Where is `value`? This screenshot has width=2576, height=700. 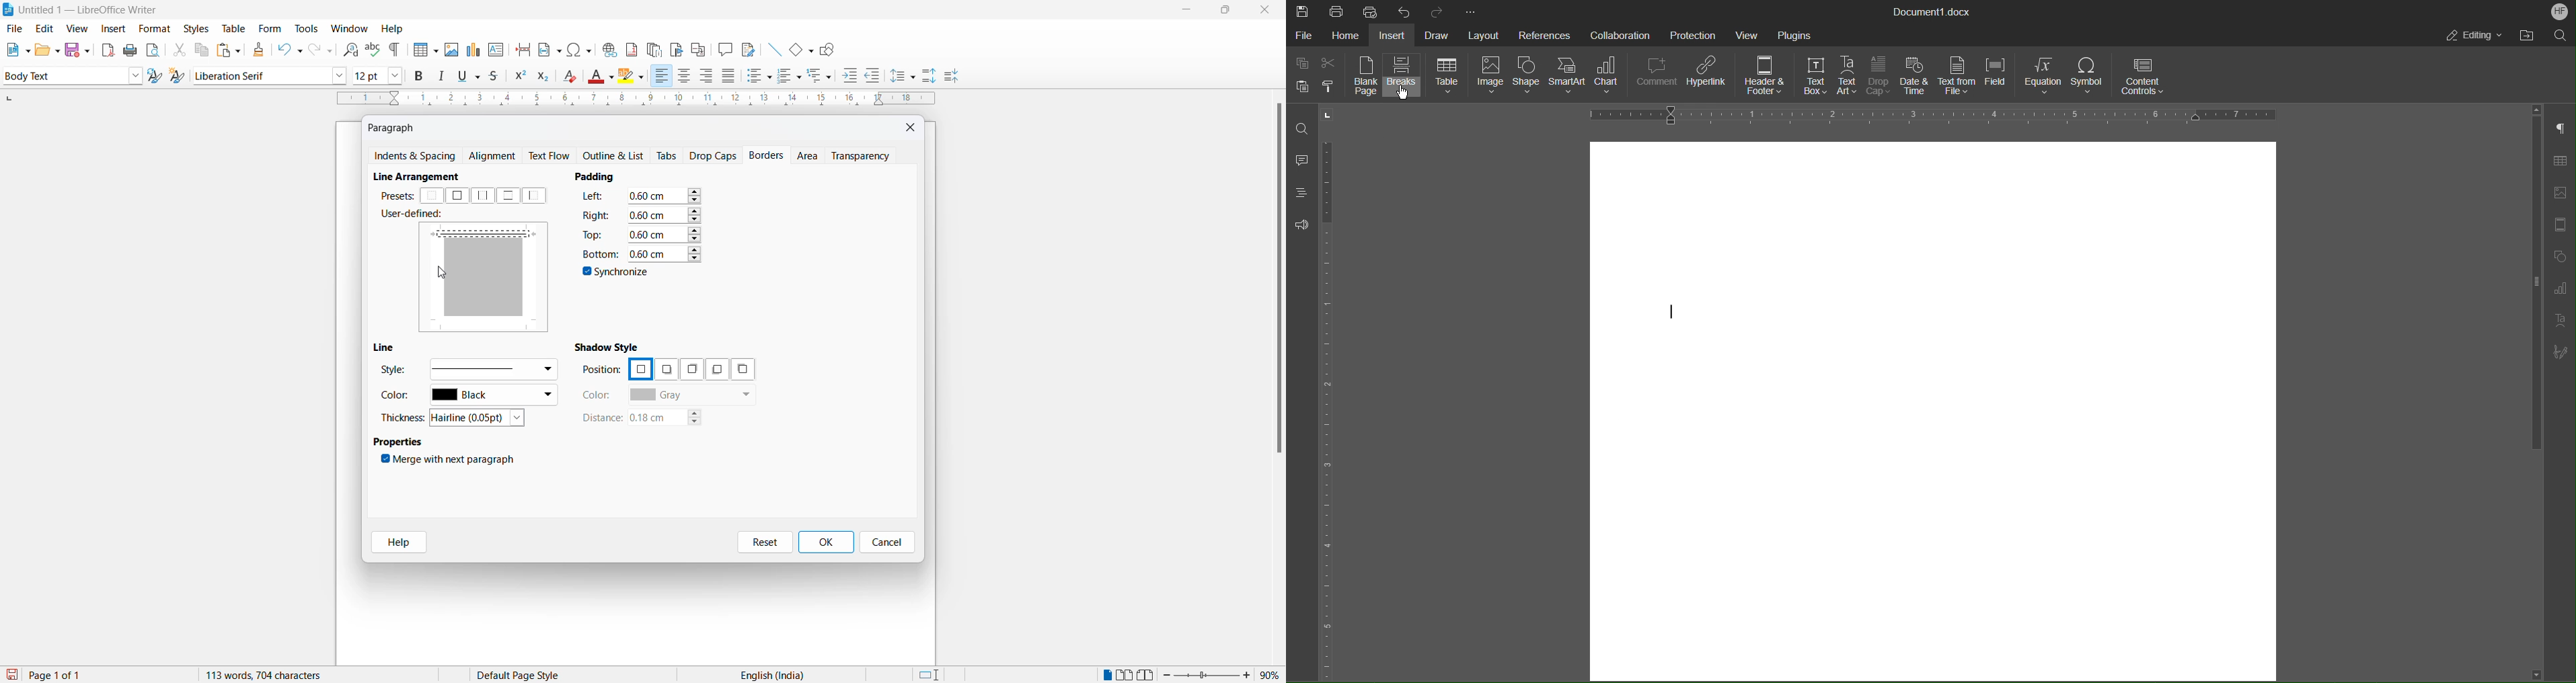
value is located at coordinates (665, 233).